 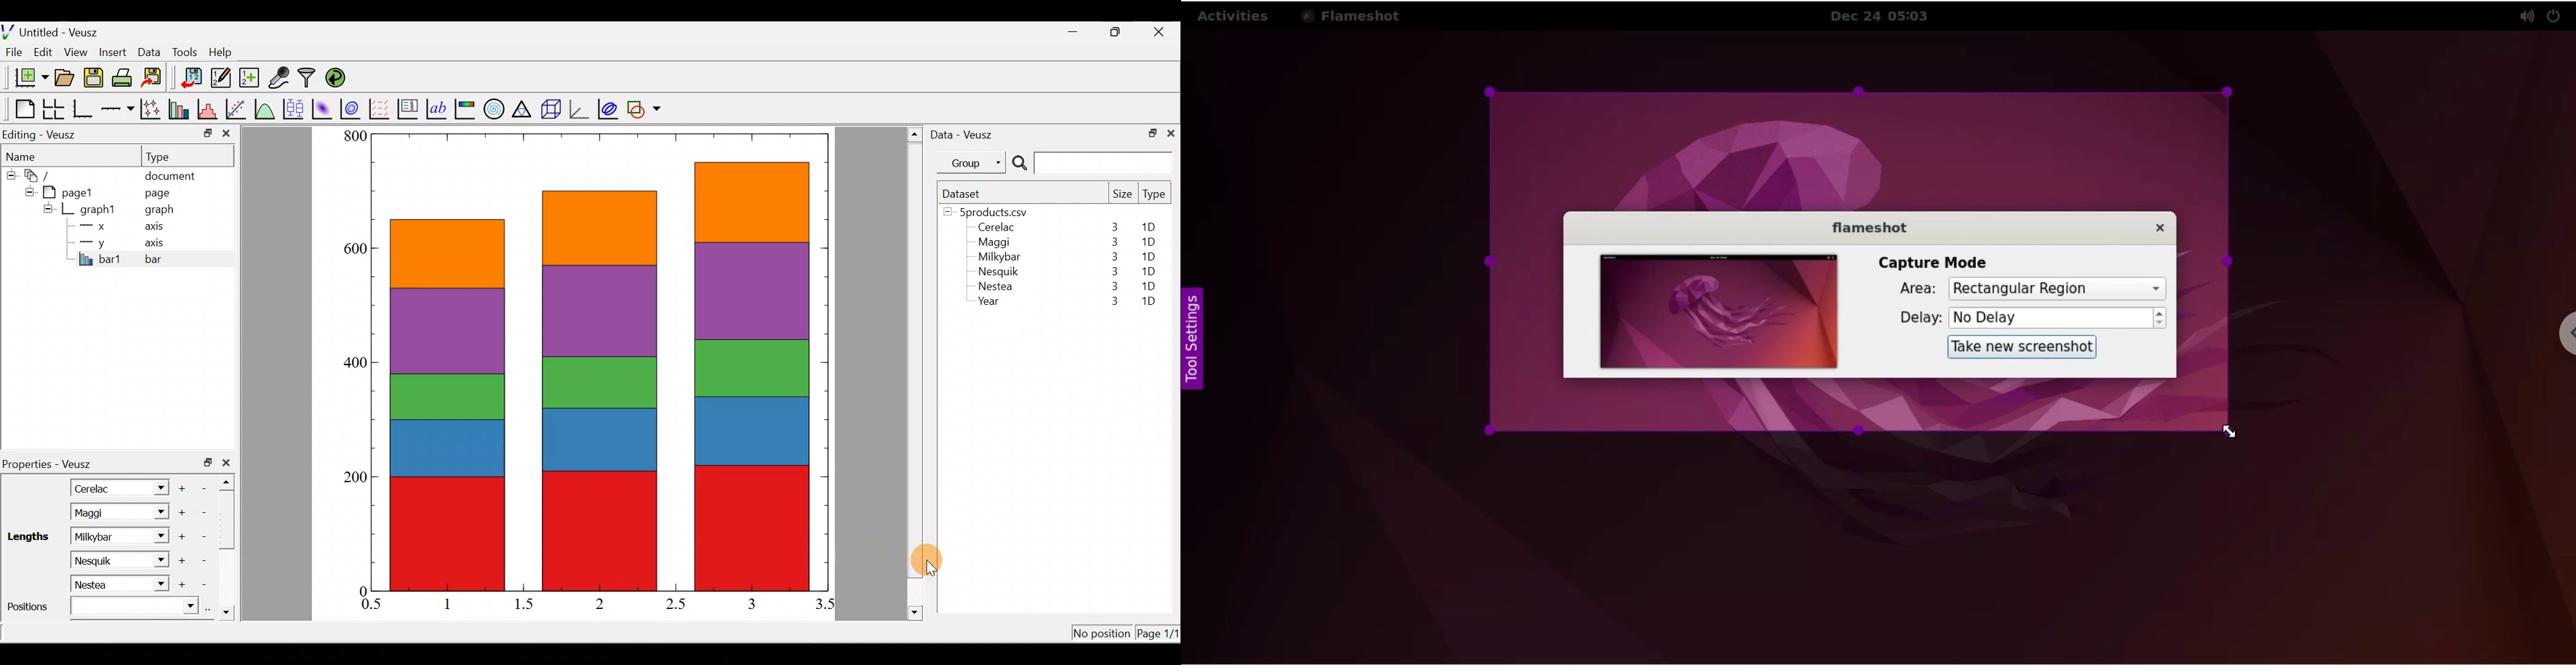 I want to click on scroll bar, so click(x=230, y=544).